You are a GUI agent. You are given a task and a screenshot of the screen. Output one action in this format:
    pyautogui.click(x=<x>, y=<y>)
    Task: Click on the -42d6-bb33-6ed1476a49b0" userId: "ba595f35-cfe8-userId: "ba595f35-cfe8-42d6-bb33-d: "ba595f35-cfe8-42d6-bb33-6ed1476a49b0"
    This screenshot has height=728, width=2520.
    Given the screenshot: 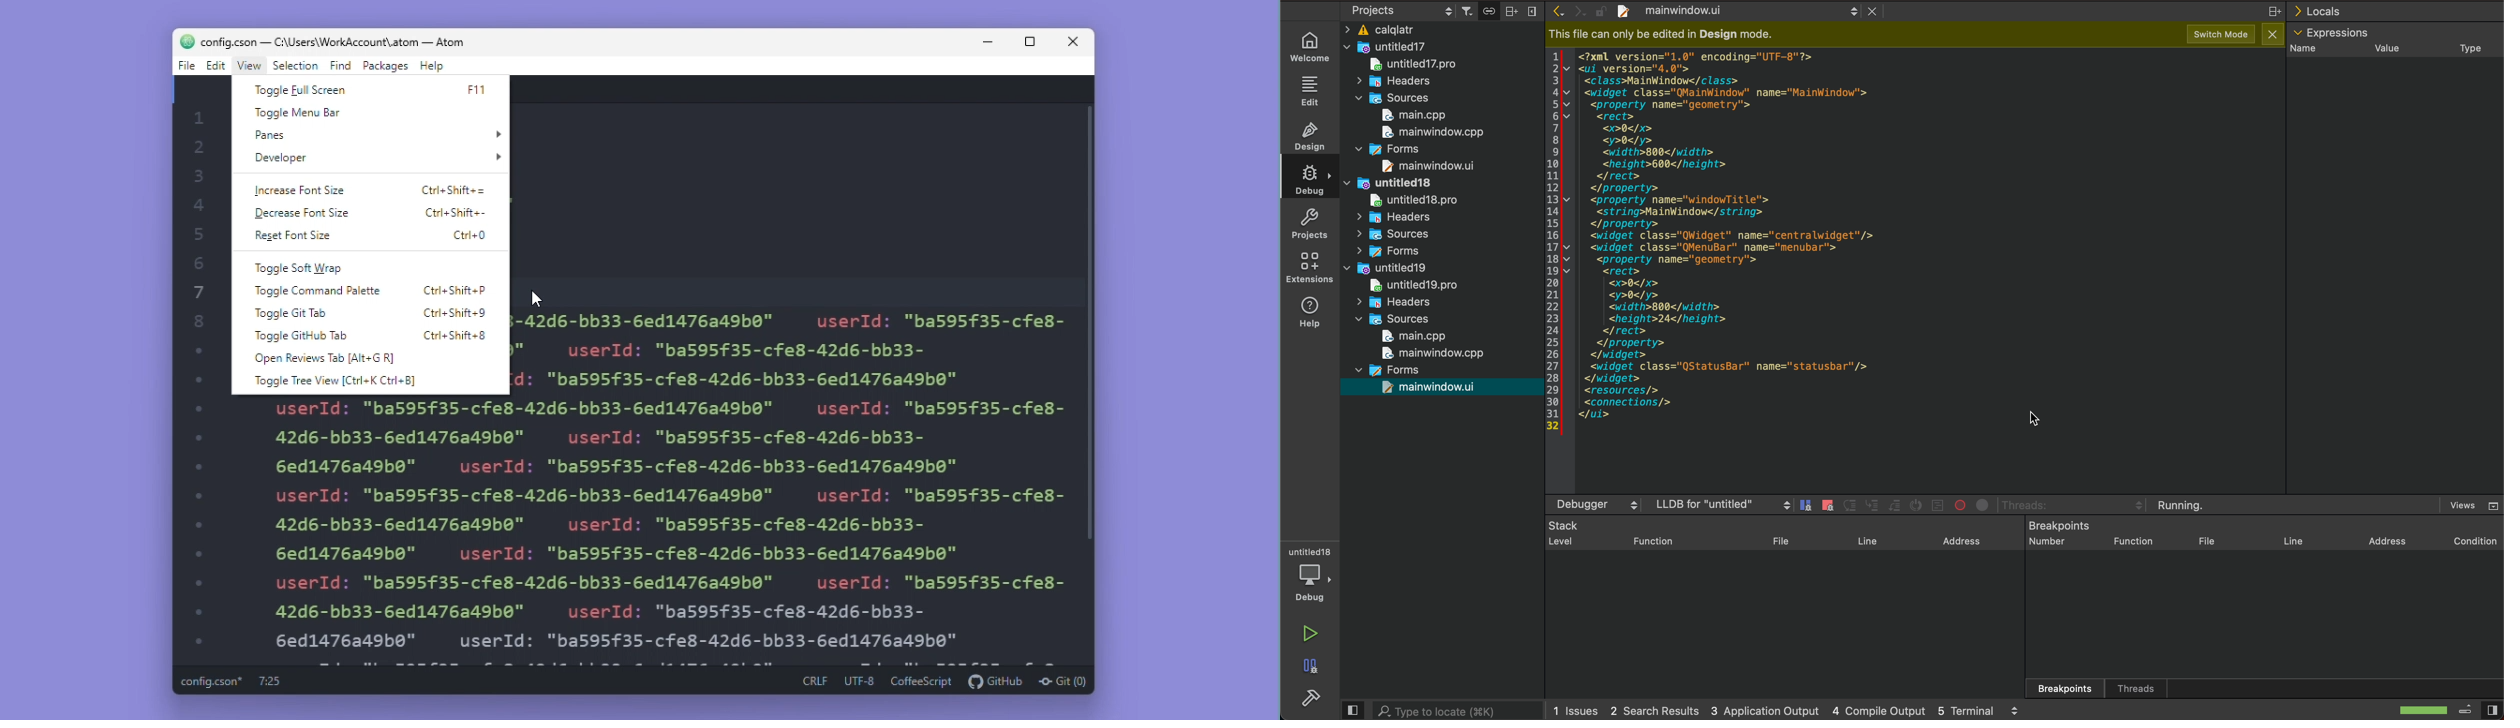 What is the action you would take?
    pyautogui.click(x=789, y=346)
    